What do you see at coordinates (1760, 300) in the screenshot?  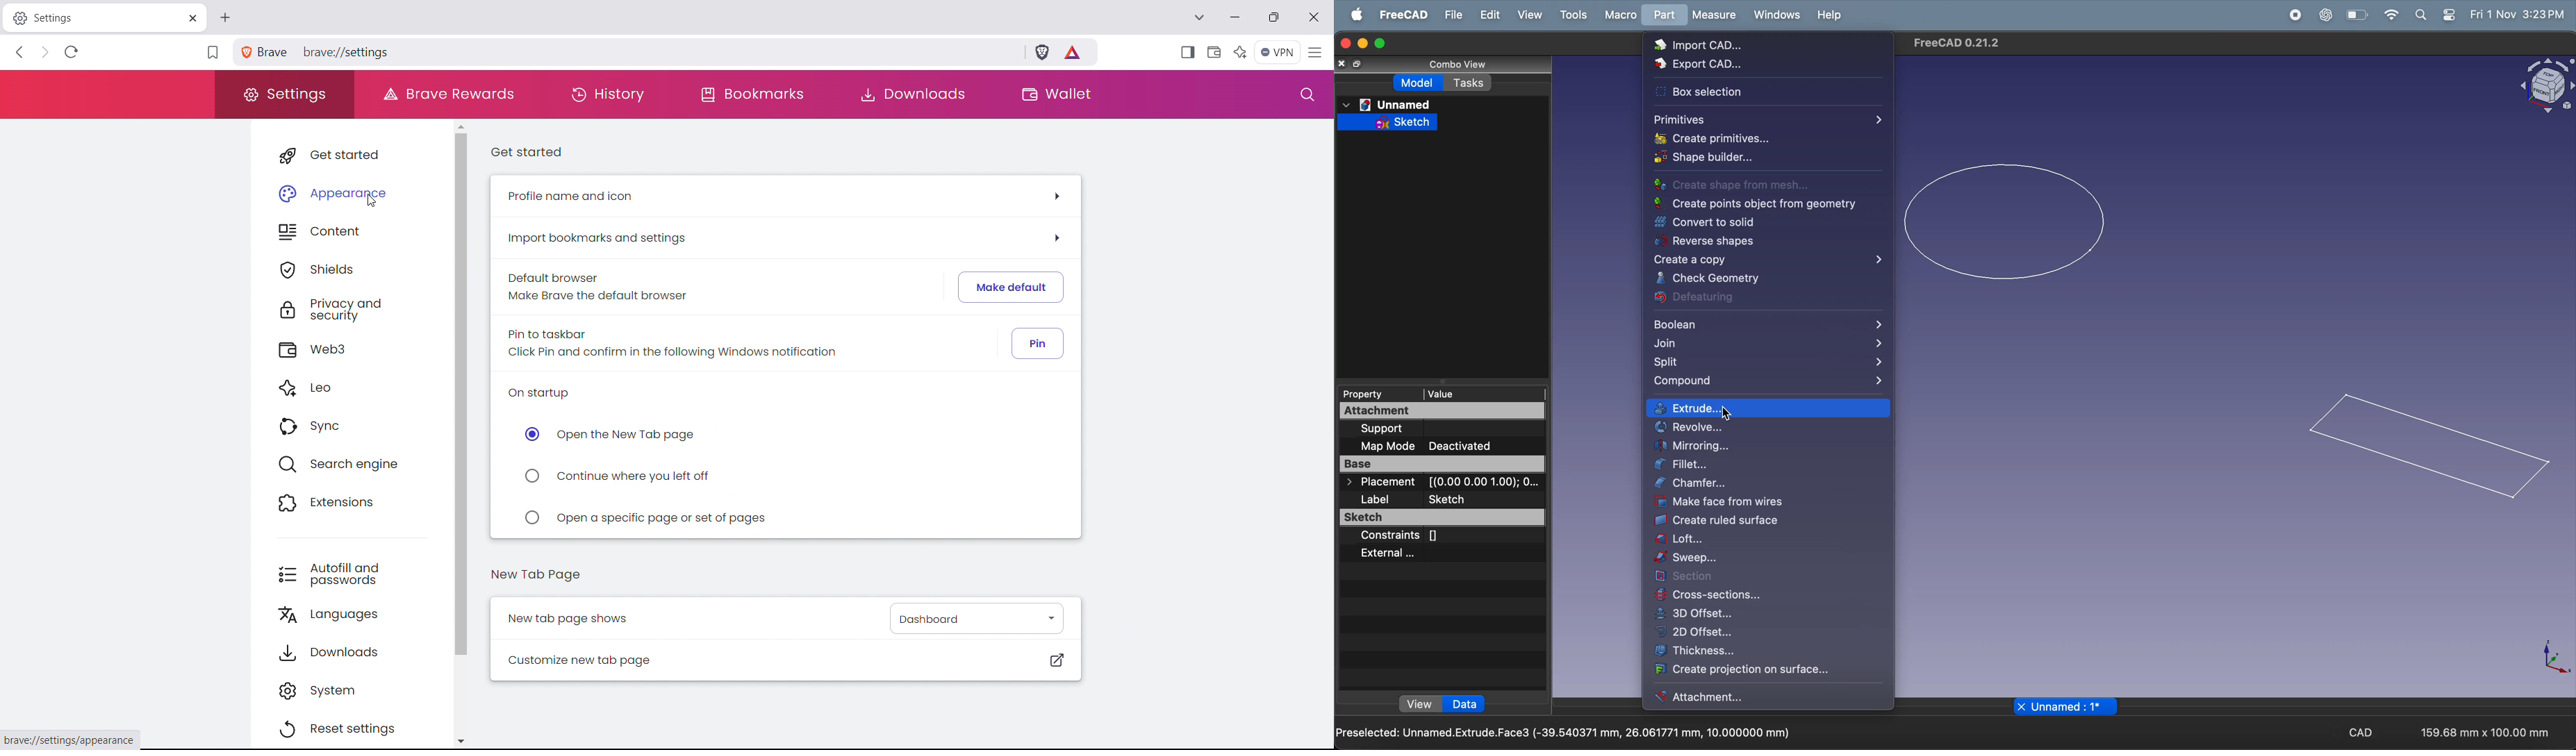 I see `Defeaturing` at bounding box center [1760, 300].